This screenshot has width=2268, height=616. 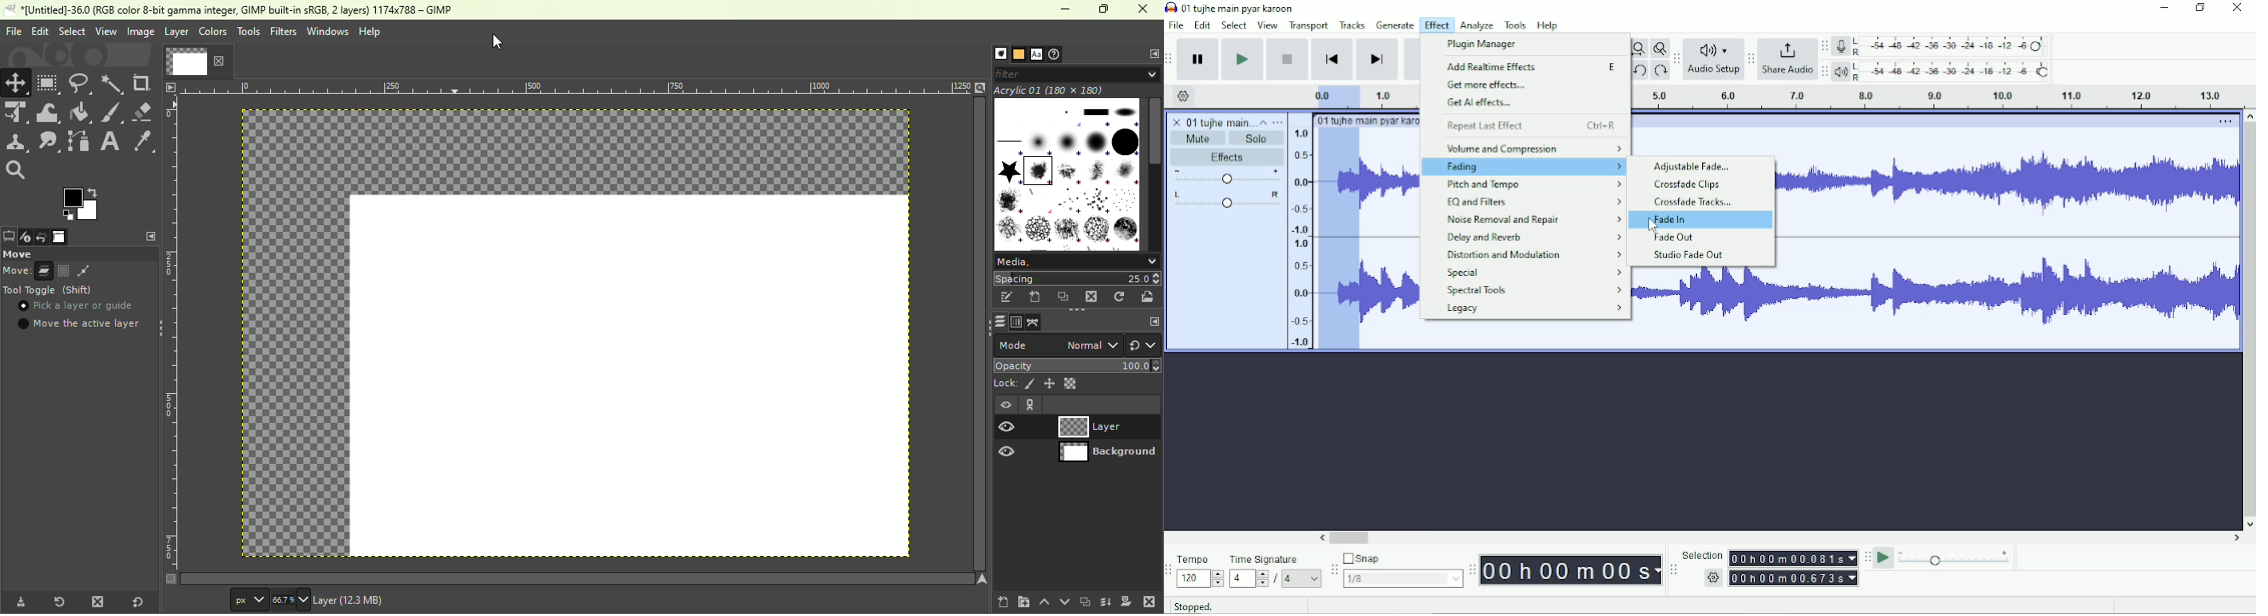 I want to click on Create a duplicate of the layer and add it to the image, so click(x=1085, y=601).